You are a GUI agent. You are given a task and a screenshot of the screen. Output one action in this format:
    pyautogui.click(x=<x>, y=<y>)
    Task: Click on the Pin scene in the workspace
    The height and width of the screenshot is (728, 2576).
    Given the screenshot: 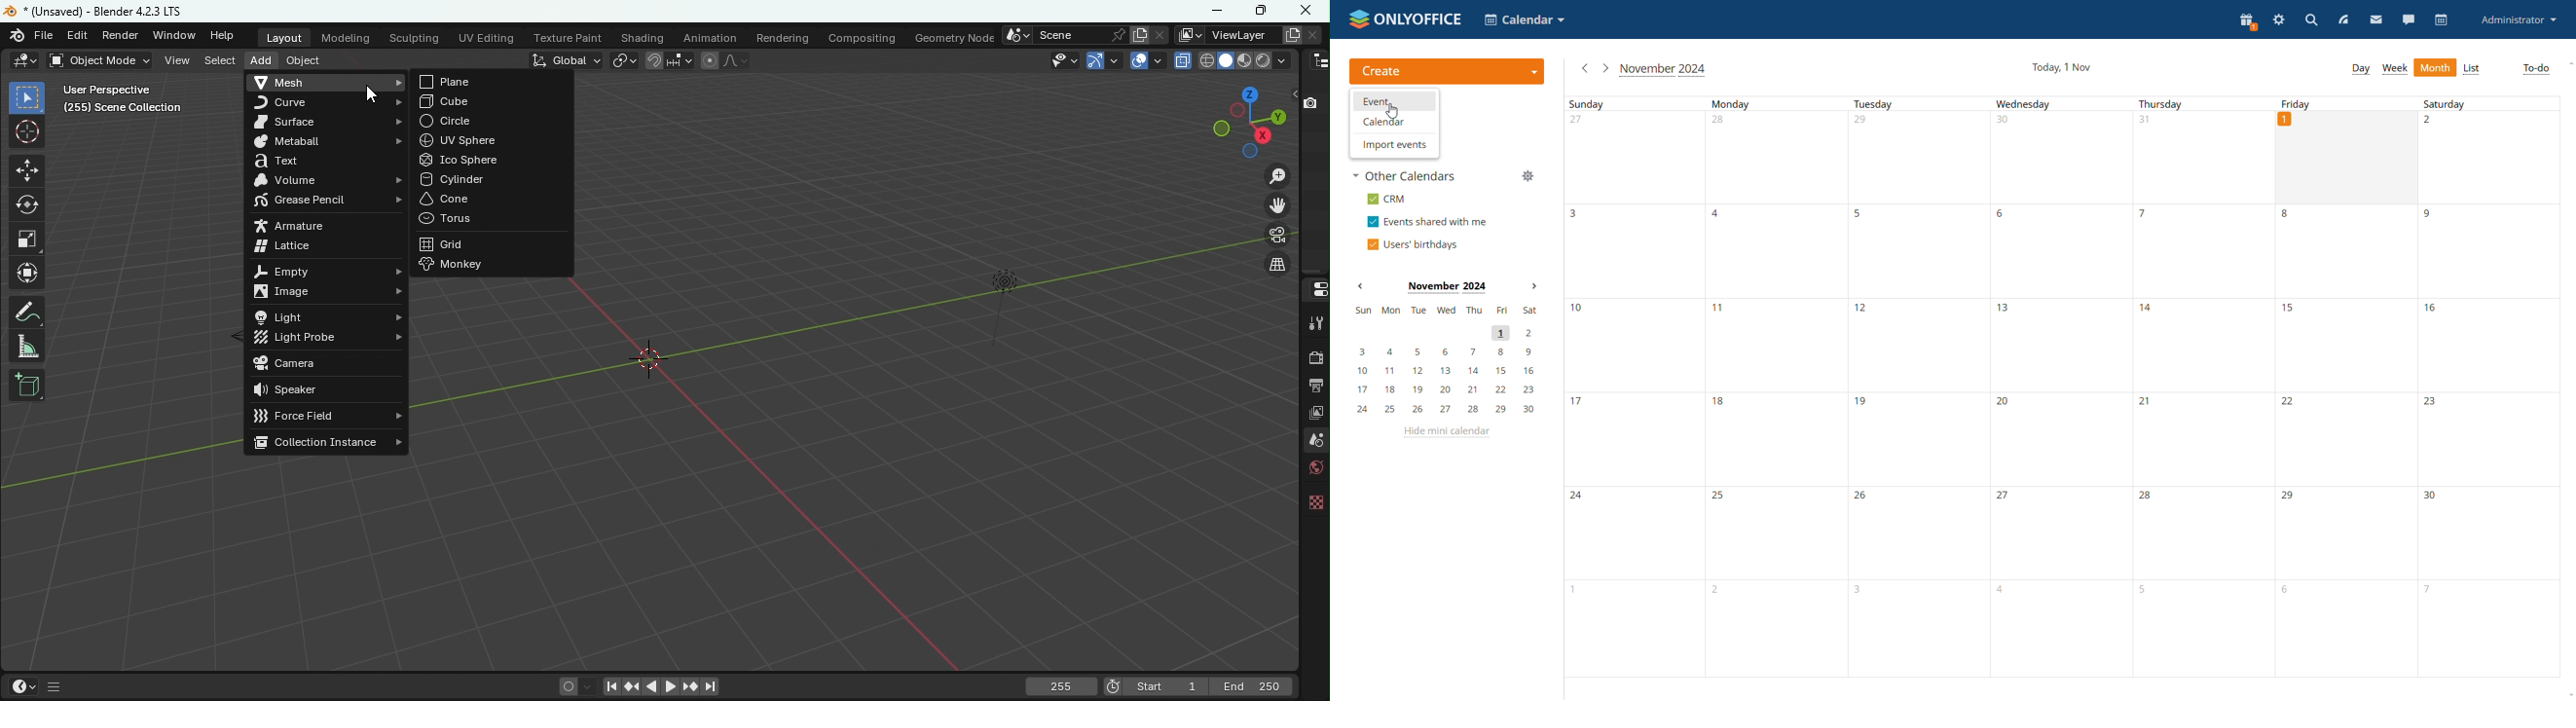 What is the action you would take?
    pyautogui.click(x=1116, y=34)
    